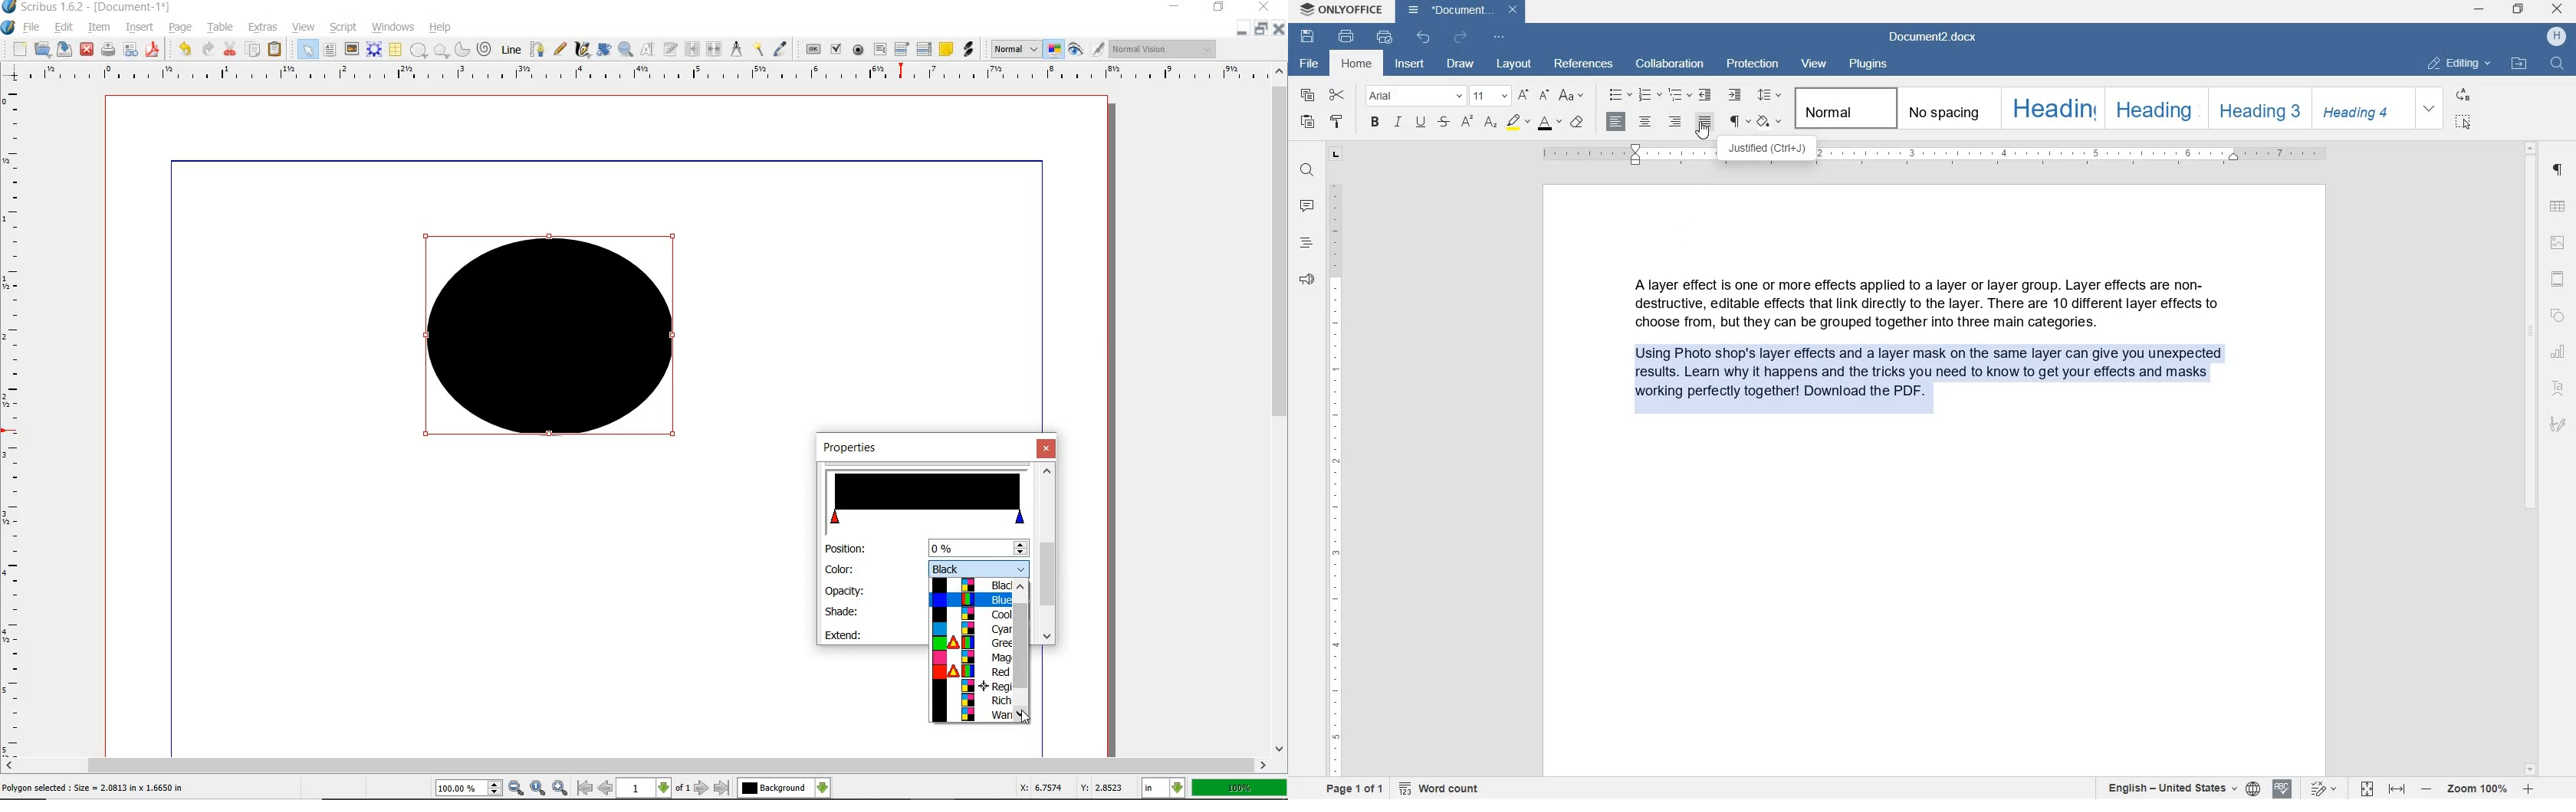 The image size is (2576, 812). I want to click on PRINT, so click(1347, 36).